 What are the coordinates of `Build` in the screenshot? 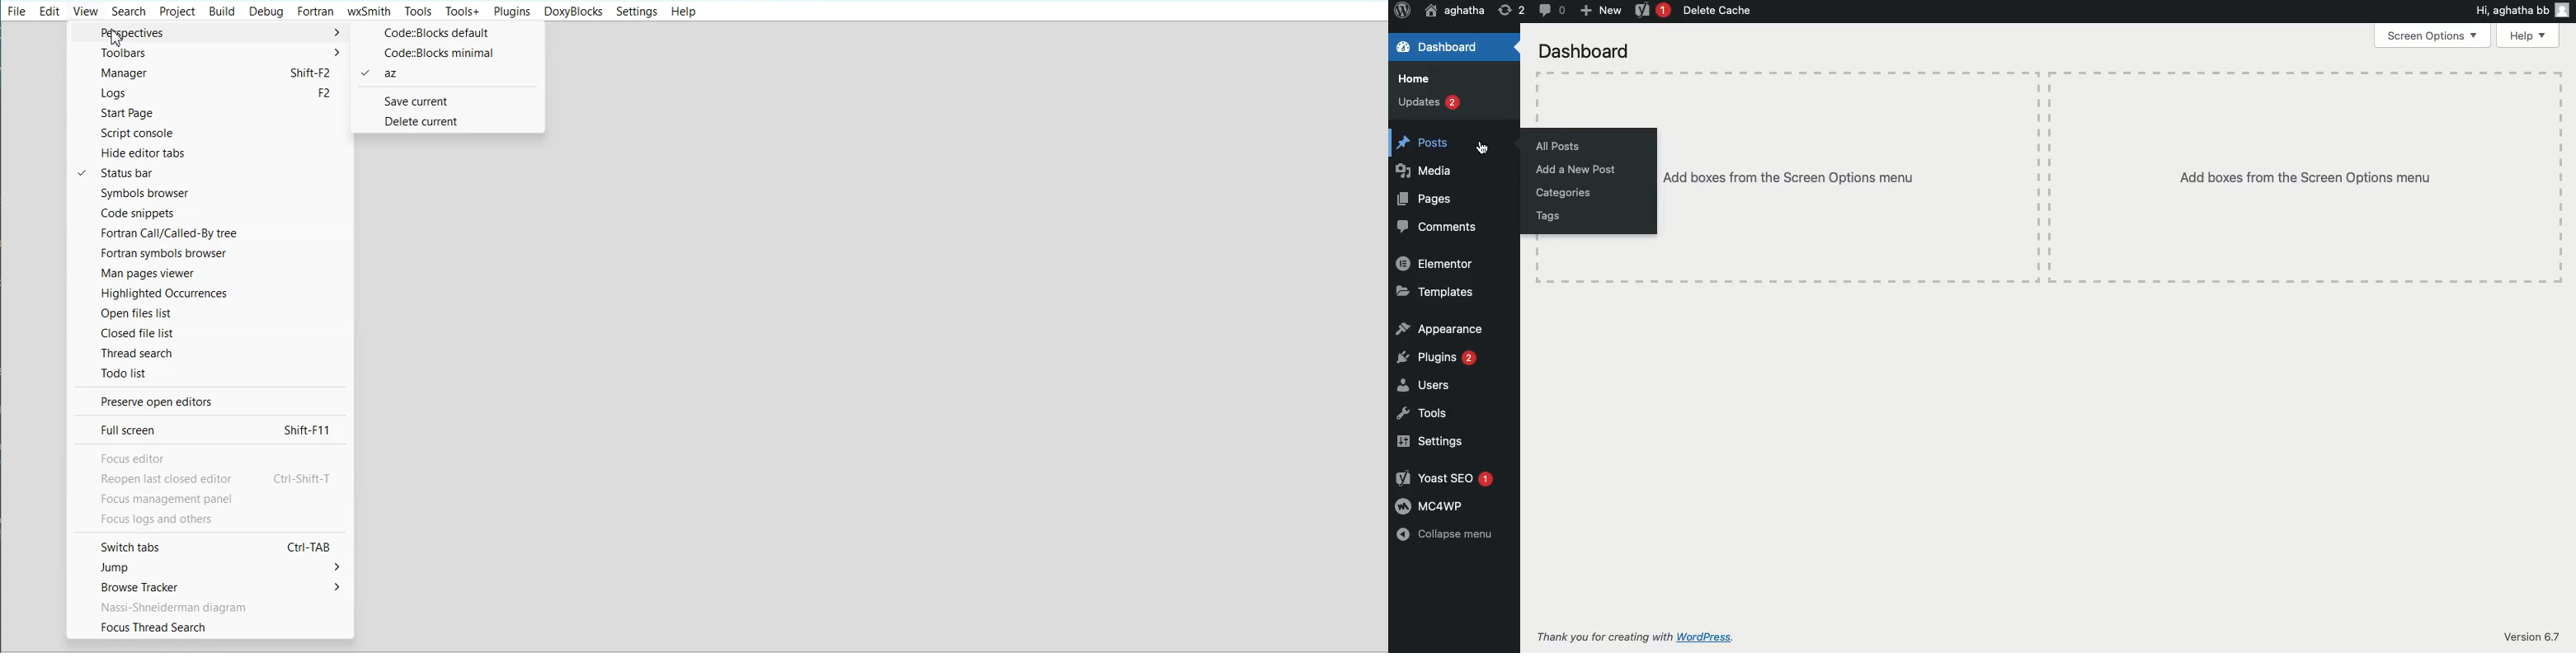 It's located at (221, 11).